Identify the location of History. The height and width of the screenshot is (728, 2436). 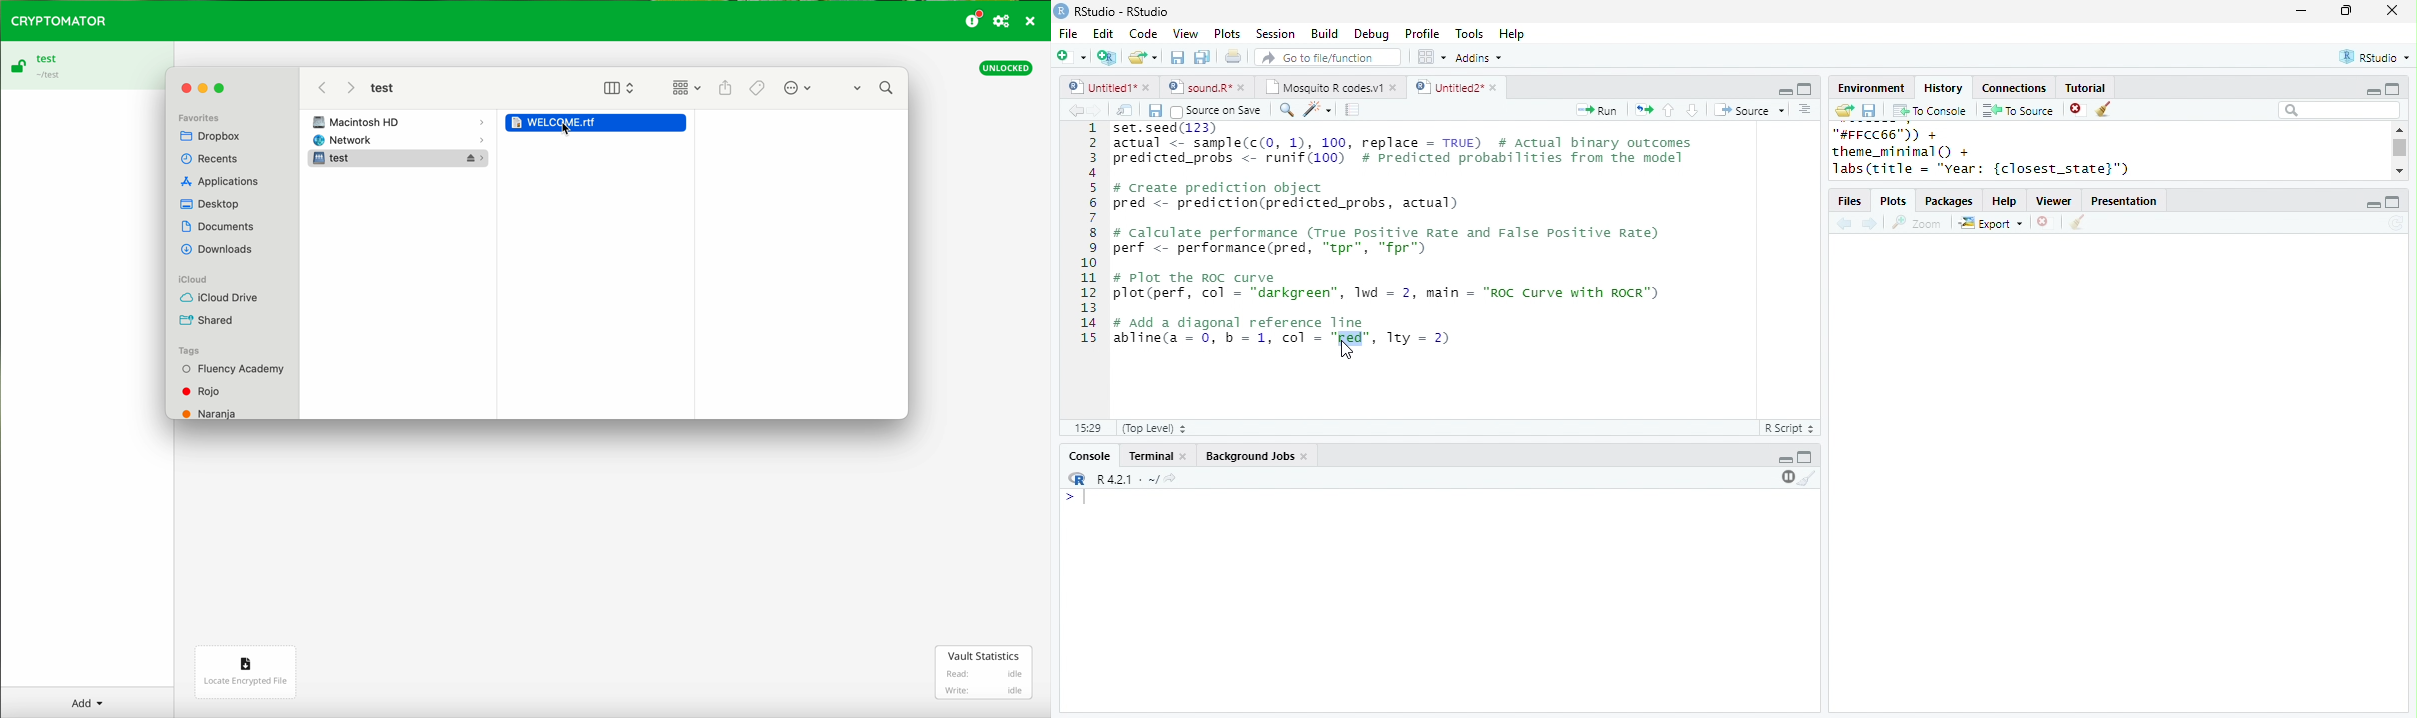
(1943, 88).